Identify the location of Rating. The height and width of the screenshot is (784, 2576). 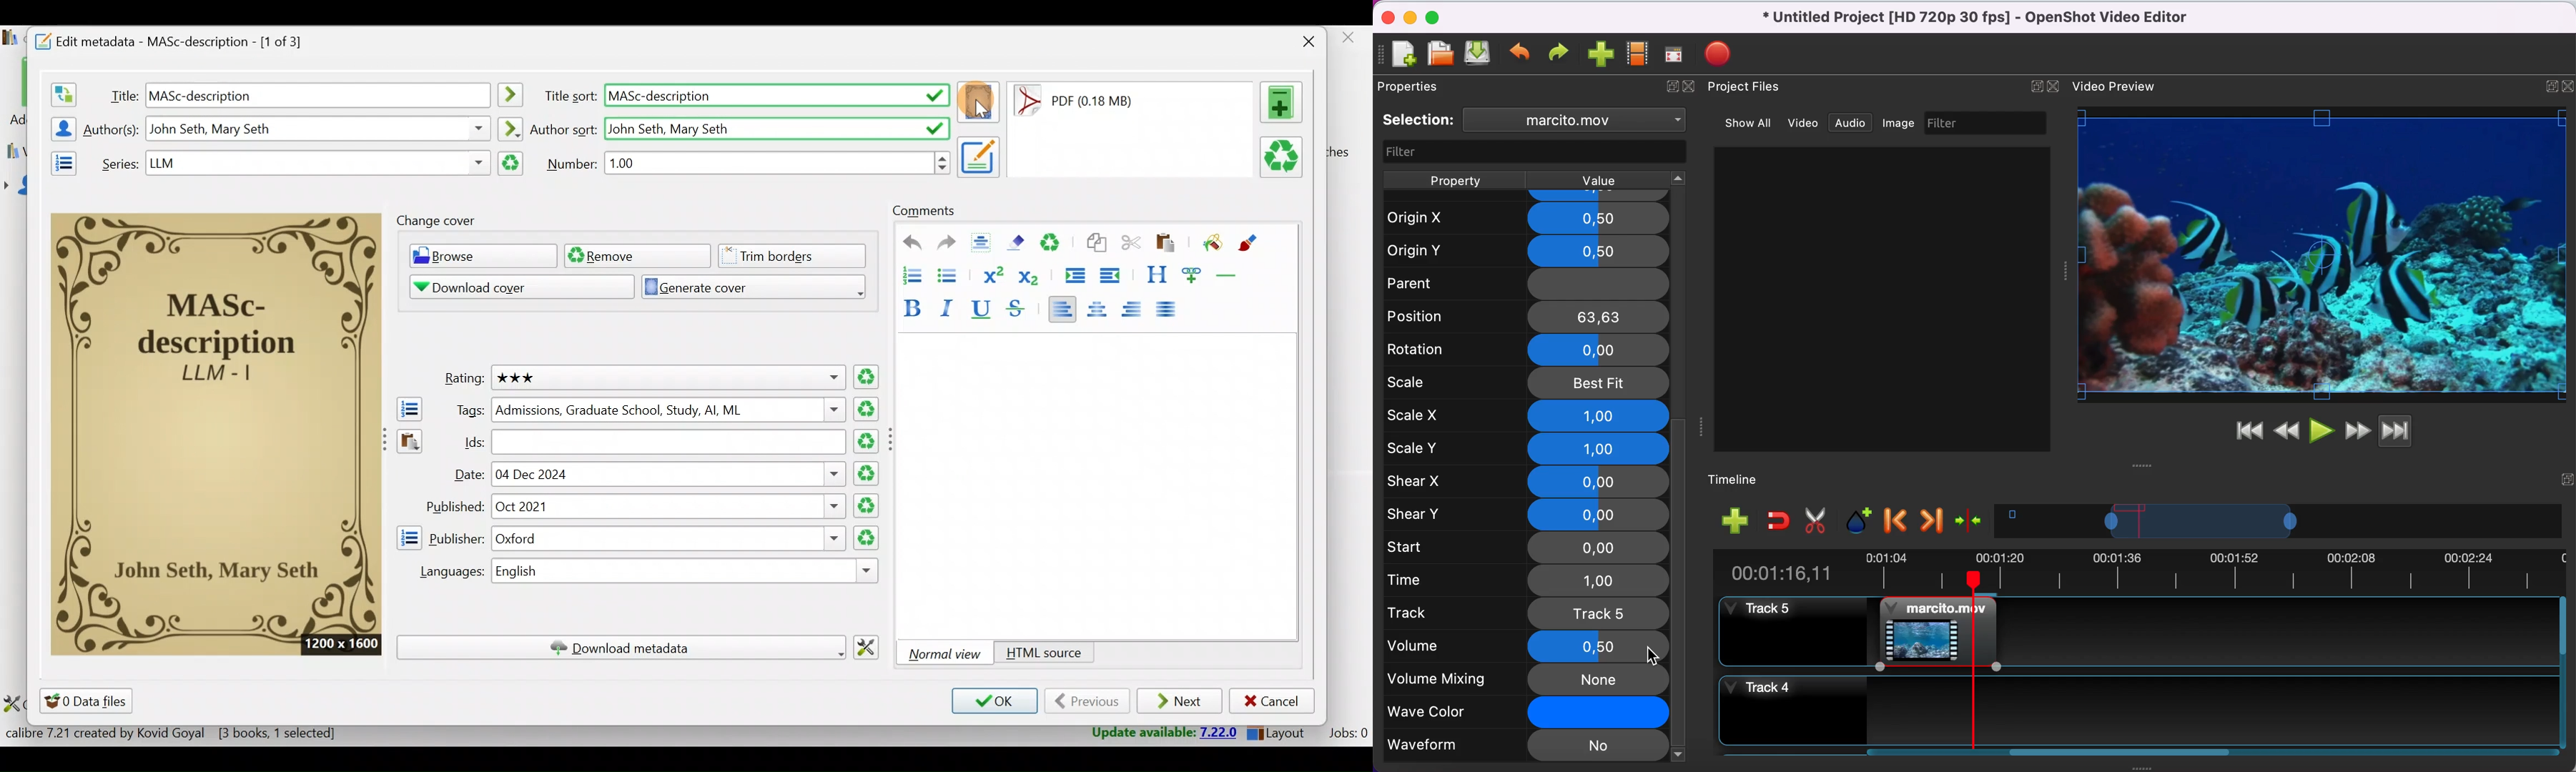
(460, 380).